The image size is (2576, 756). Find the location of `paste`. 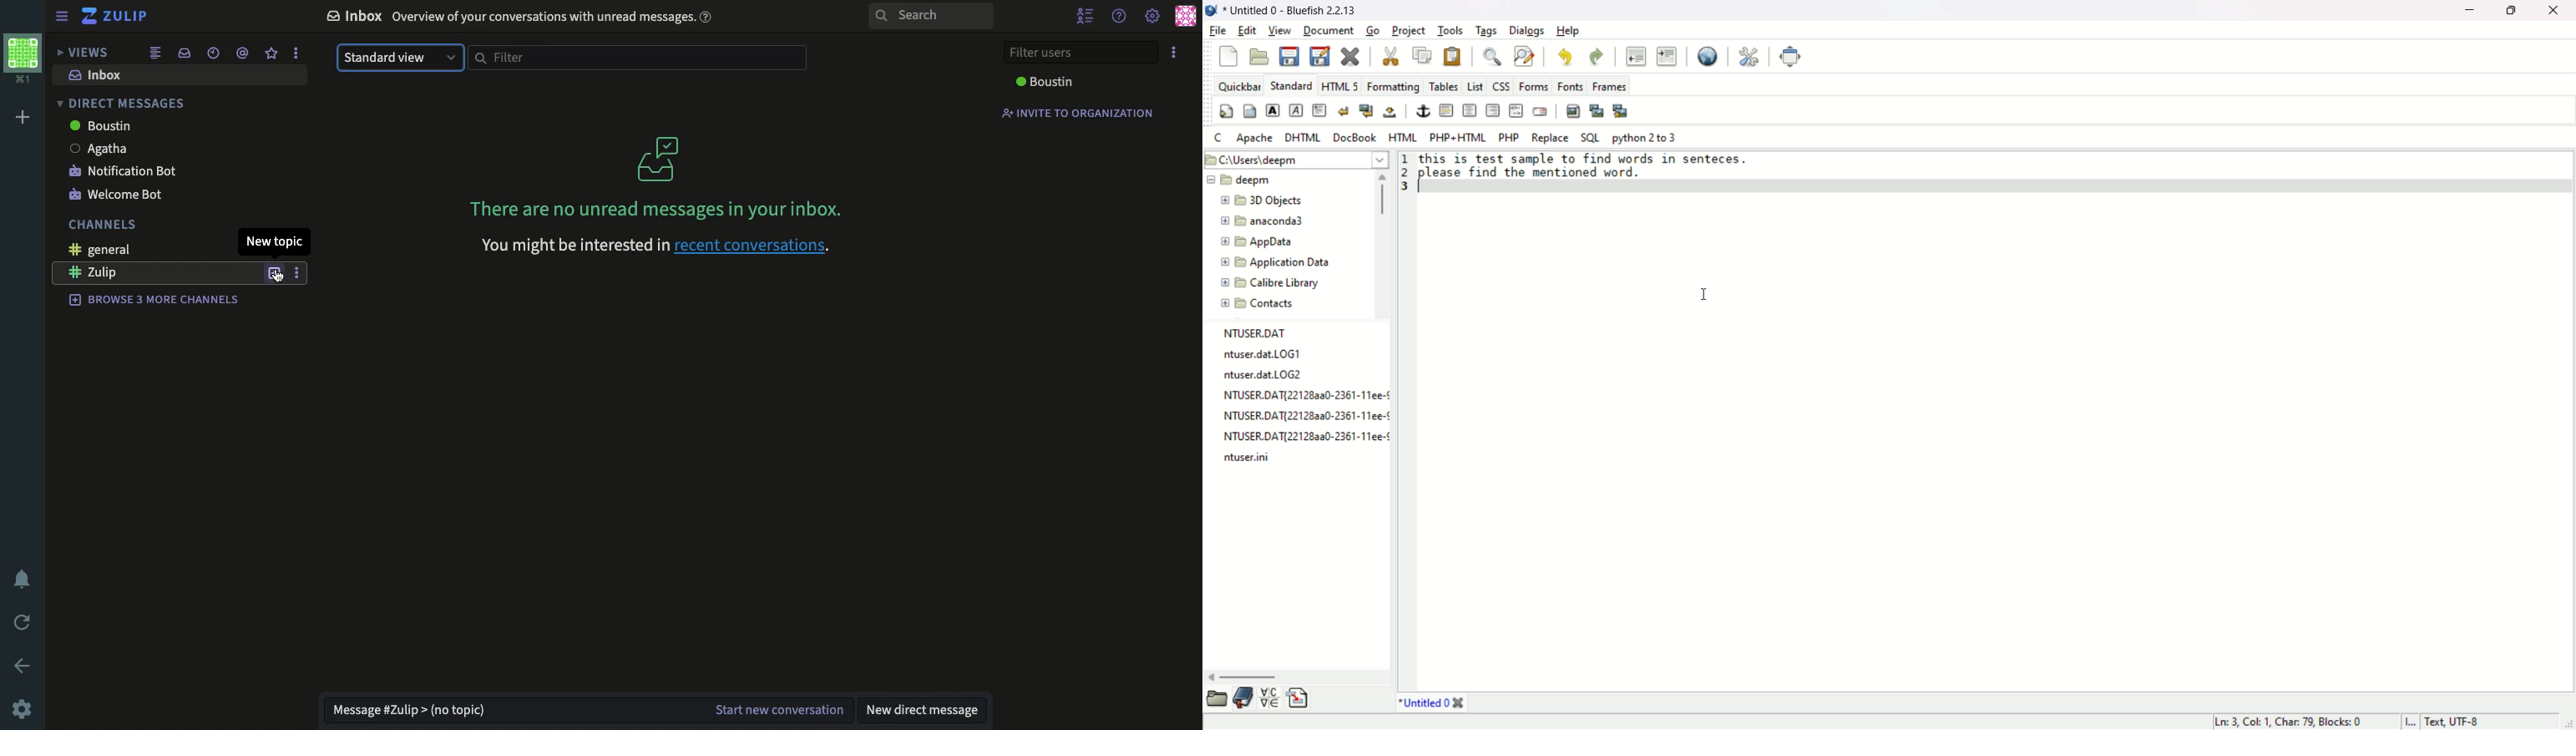

paste is located at coordinates (1452, 55).